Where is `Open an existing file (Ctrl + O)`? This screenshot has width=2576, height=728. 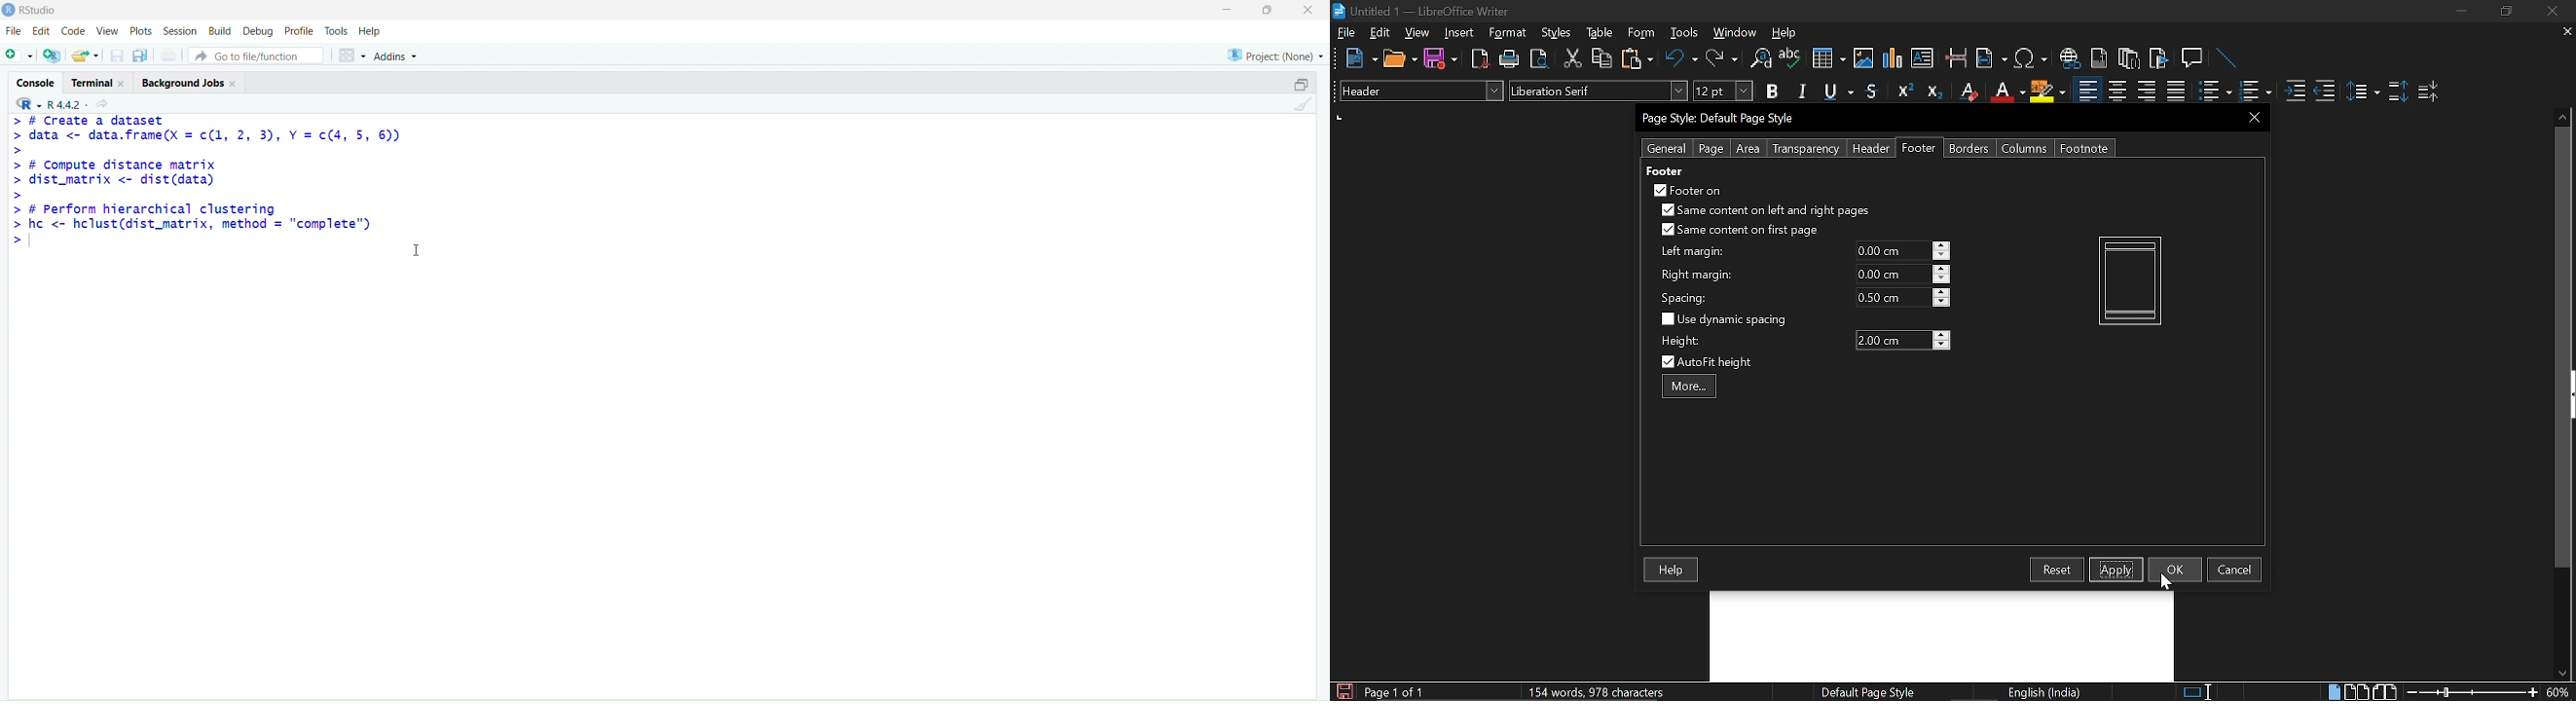
Open an existing file (Ctrl + O) is located at coordinates (85, 54).